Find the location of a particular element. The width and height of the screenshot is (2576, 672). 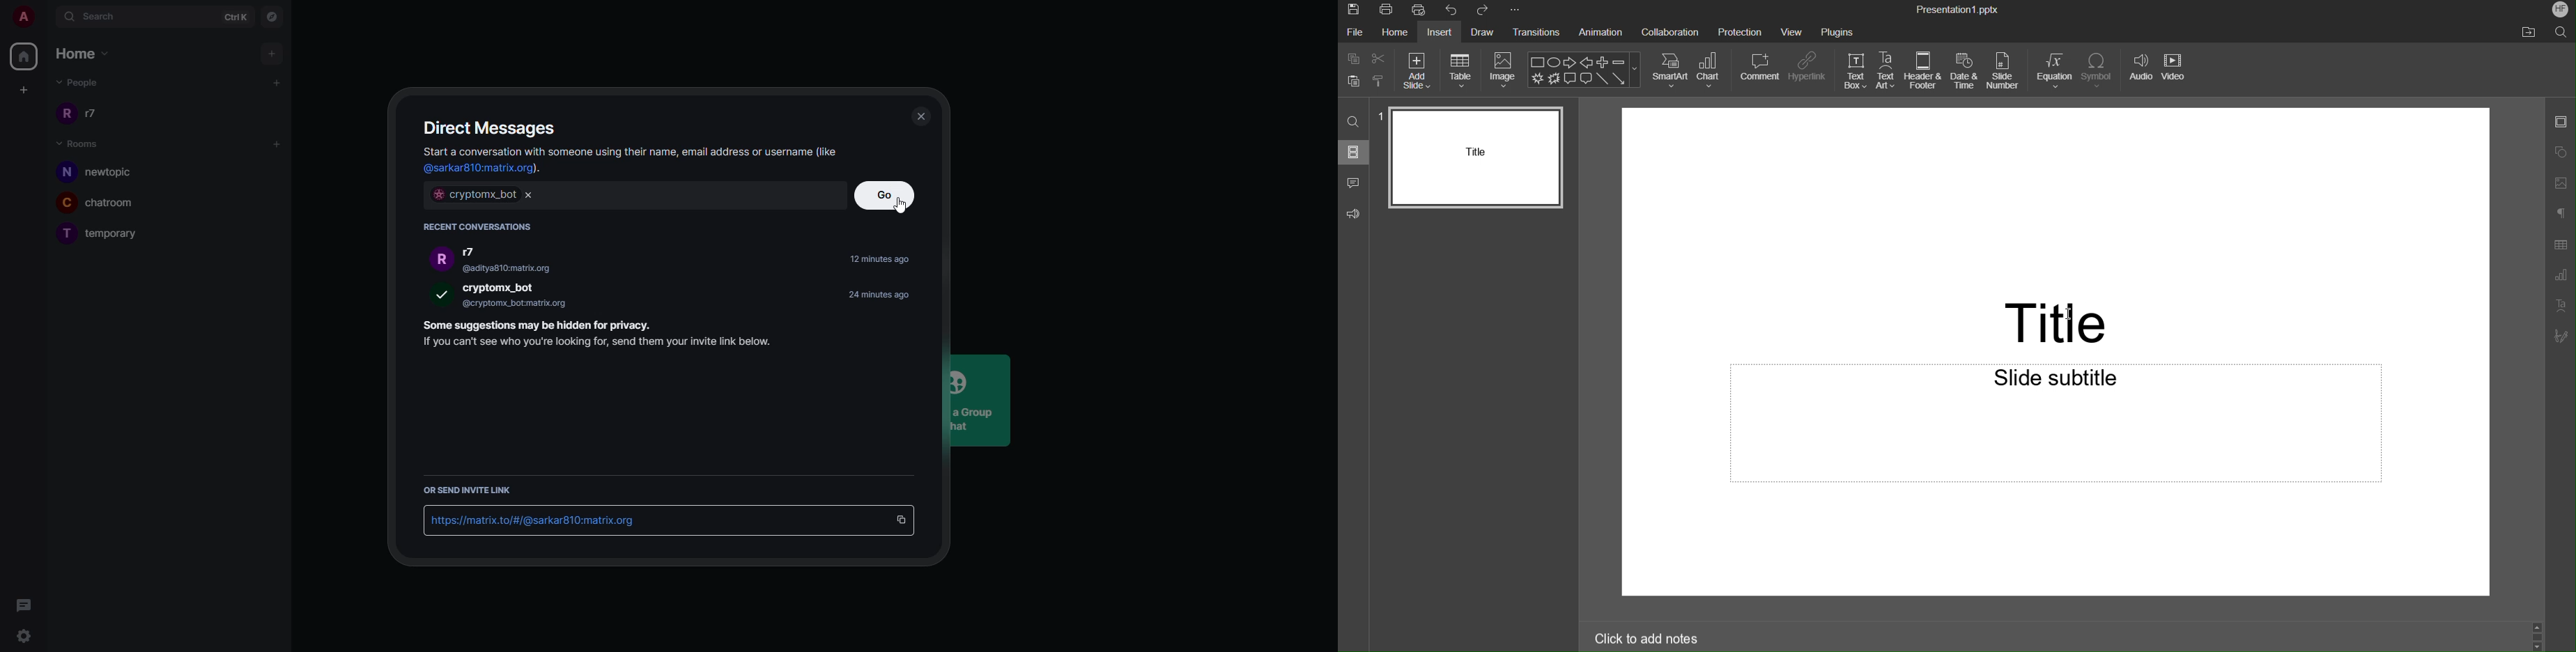

Slide subtitle is located at coordinates (2054, 375).